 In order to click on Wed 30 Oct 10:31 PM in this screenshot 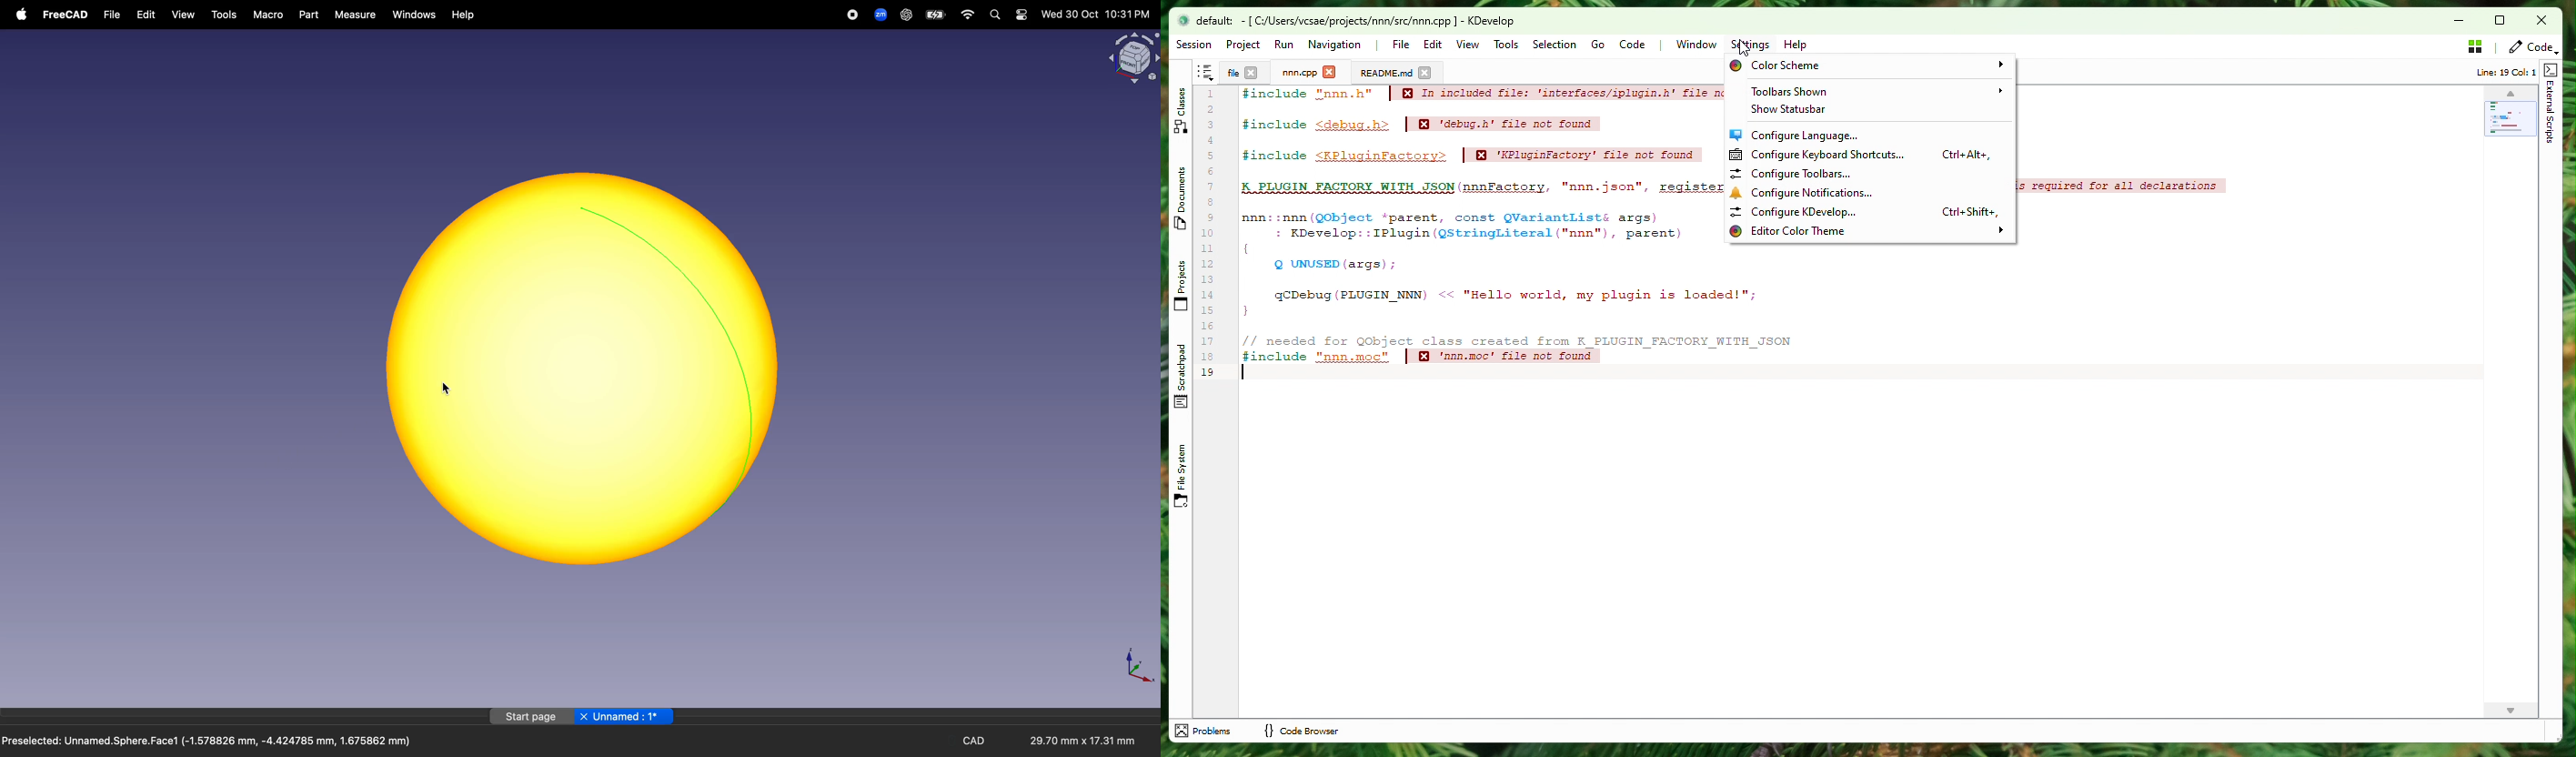, I will do `click(1095, 14)`.